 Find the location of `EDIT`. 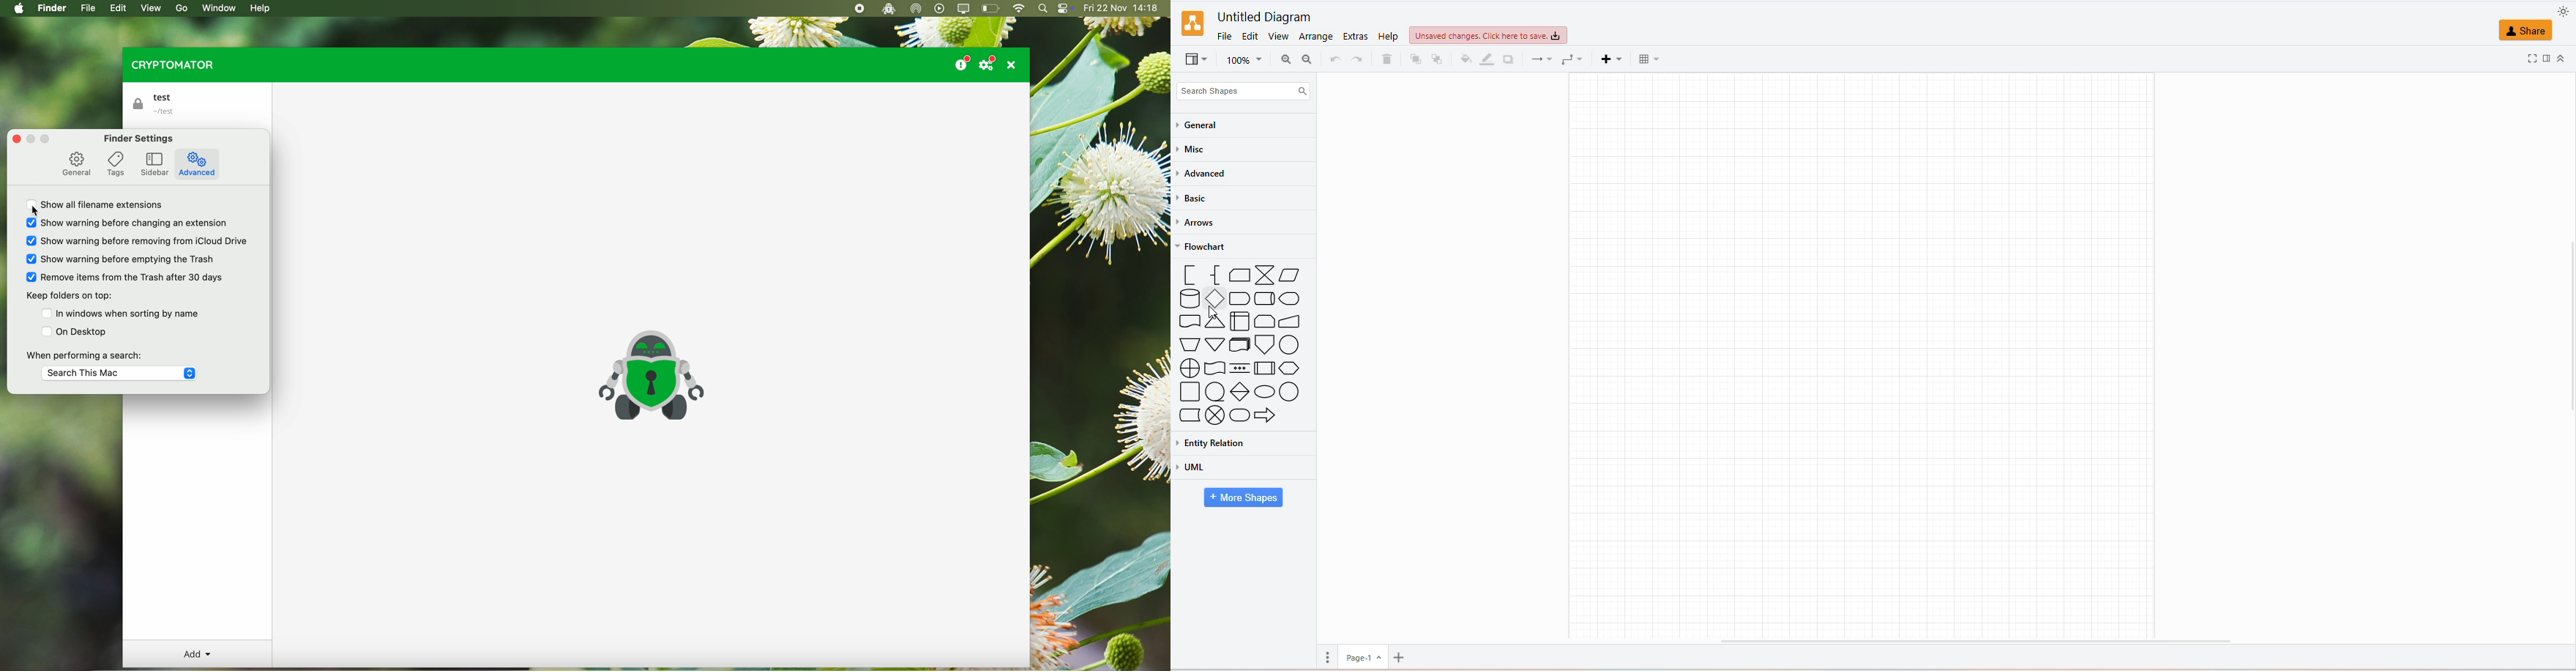

EDIT is located at coordinates (1356, 37).